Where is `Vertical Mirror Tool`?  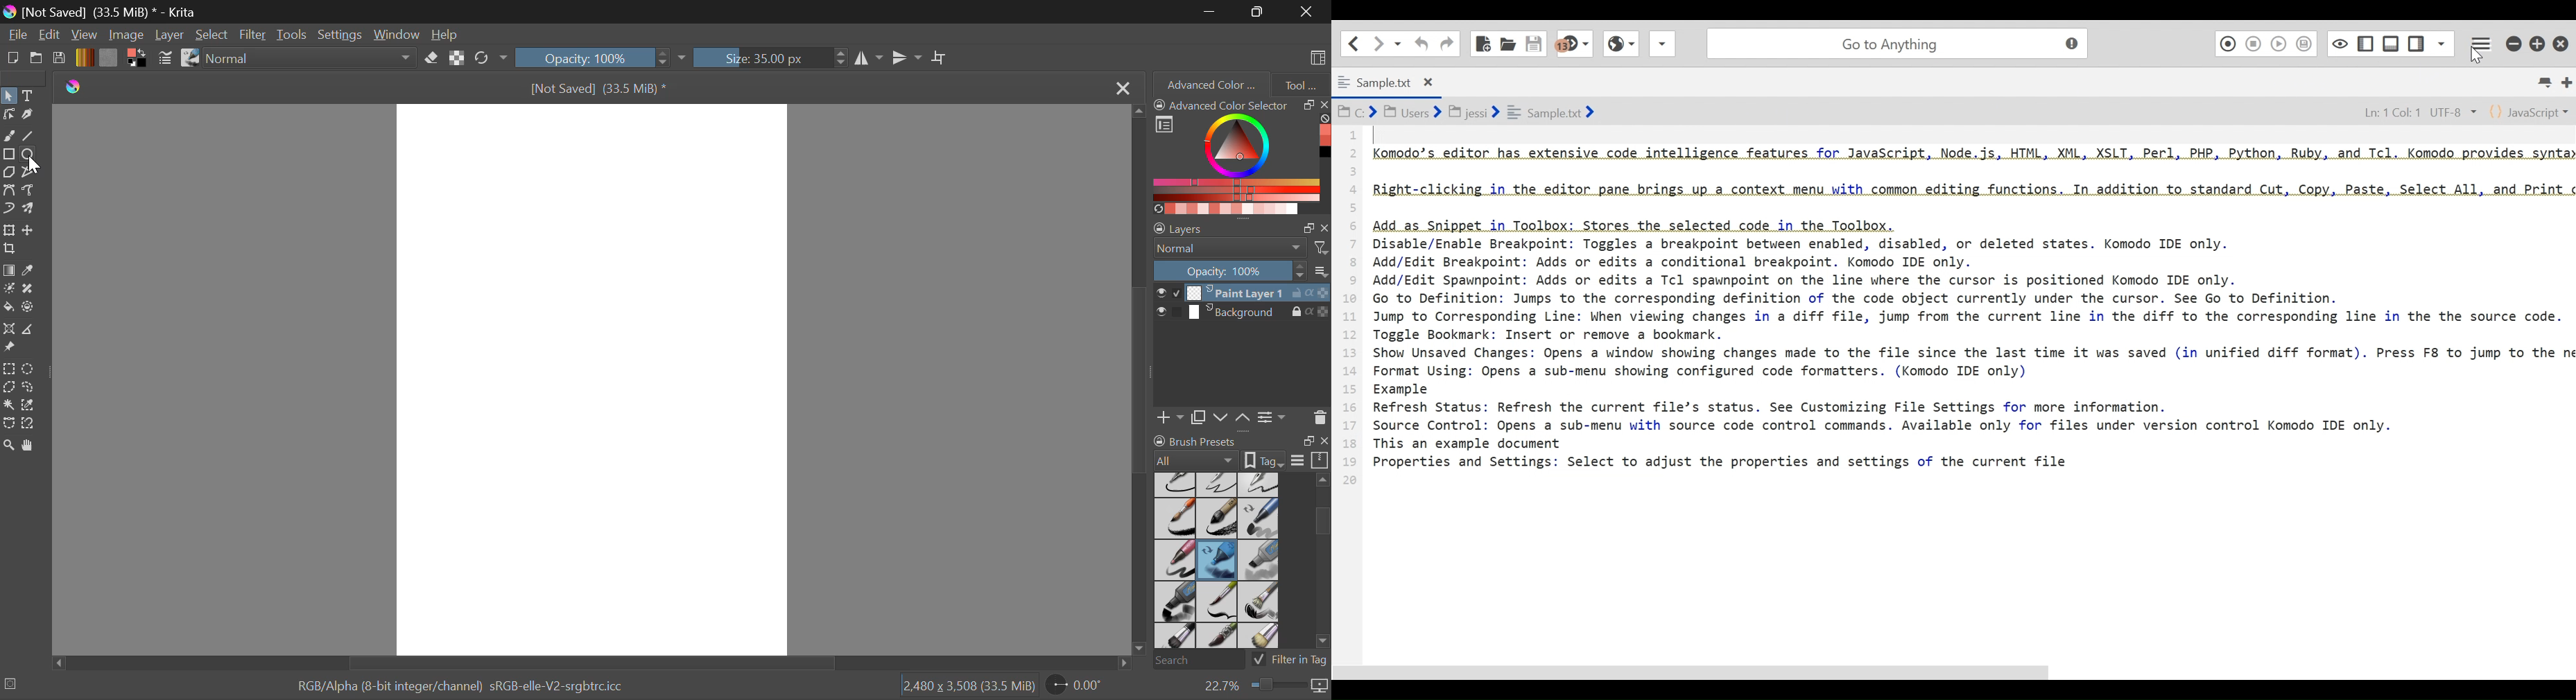
Vertical Mirror Tool is located at coordinates (906, 58).